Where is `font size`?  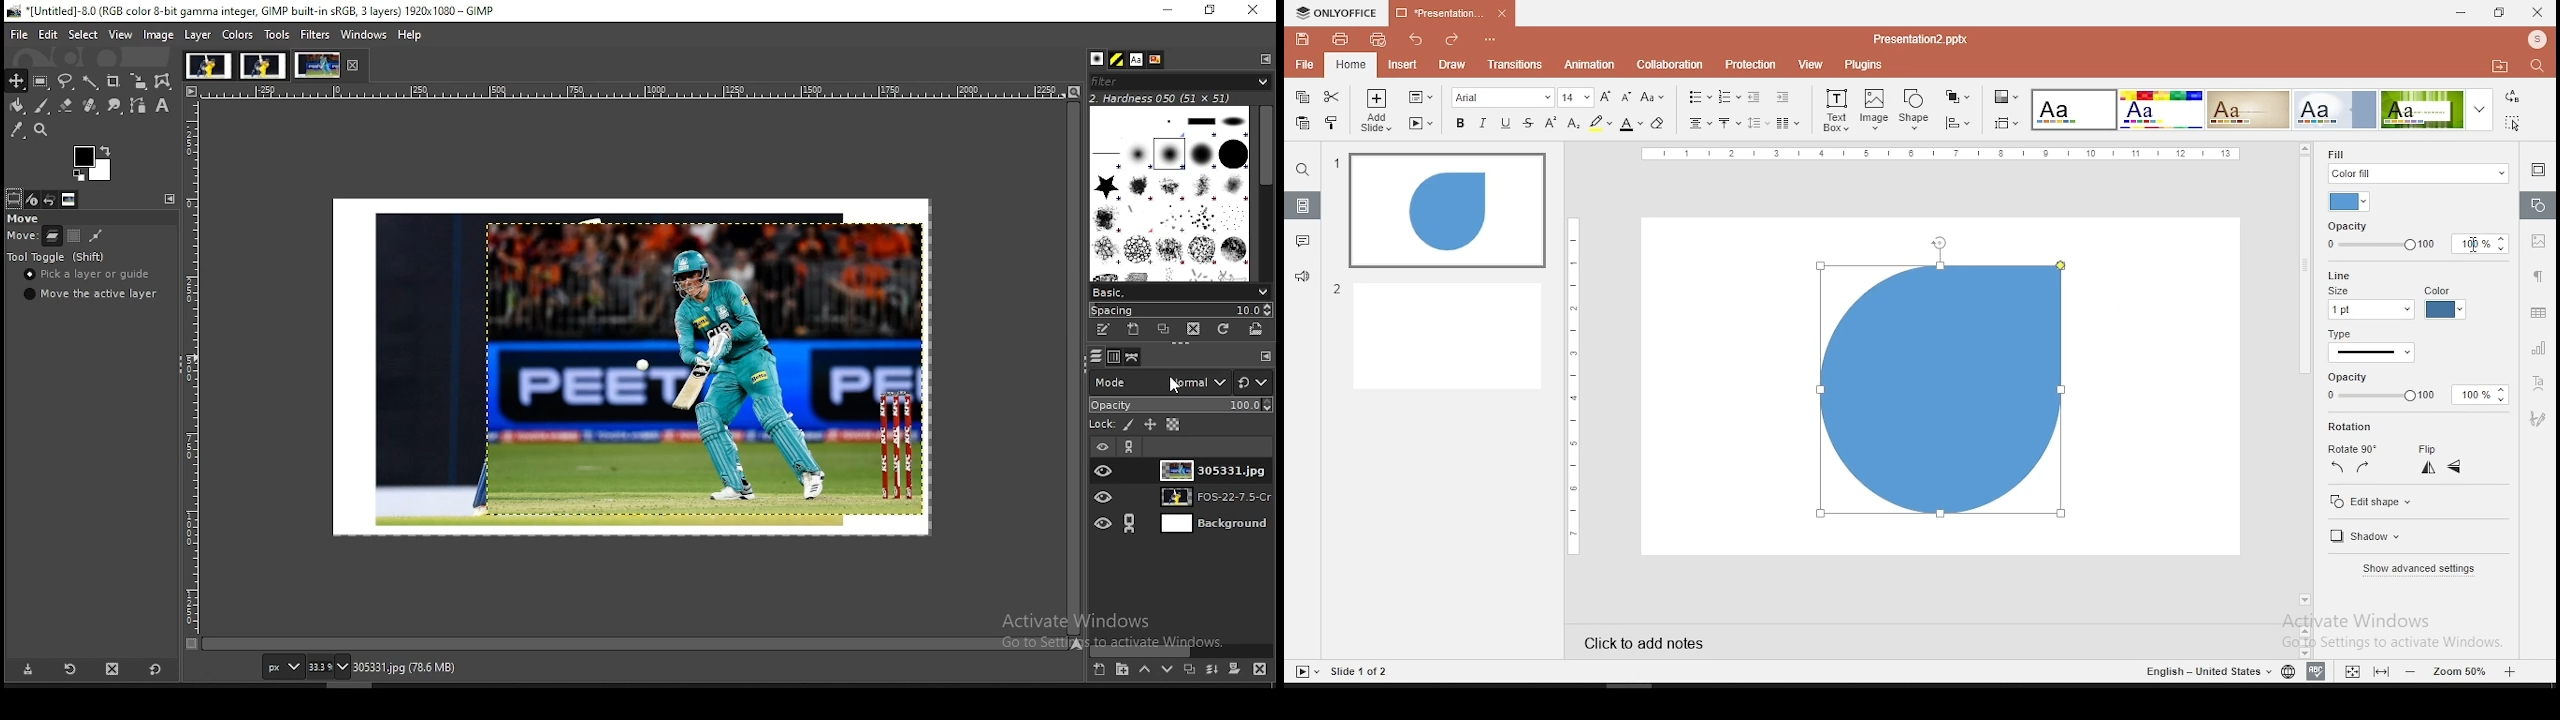
font size is located at coordinates (1577, 98).